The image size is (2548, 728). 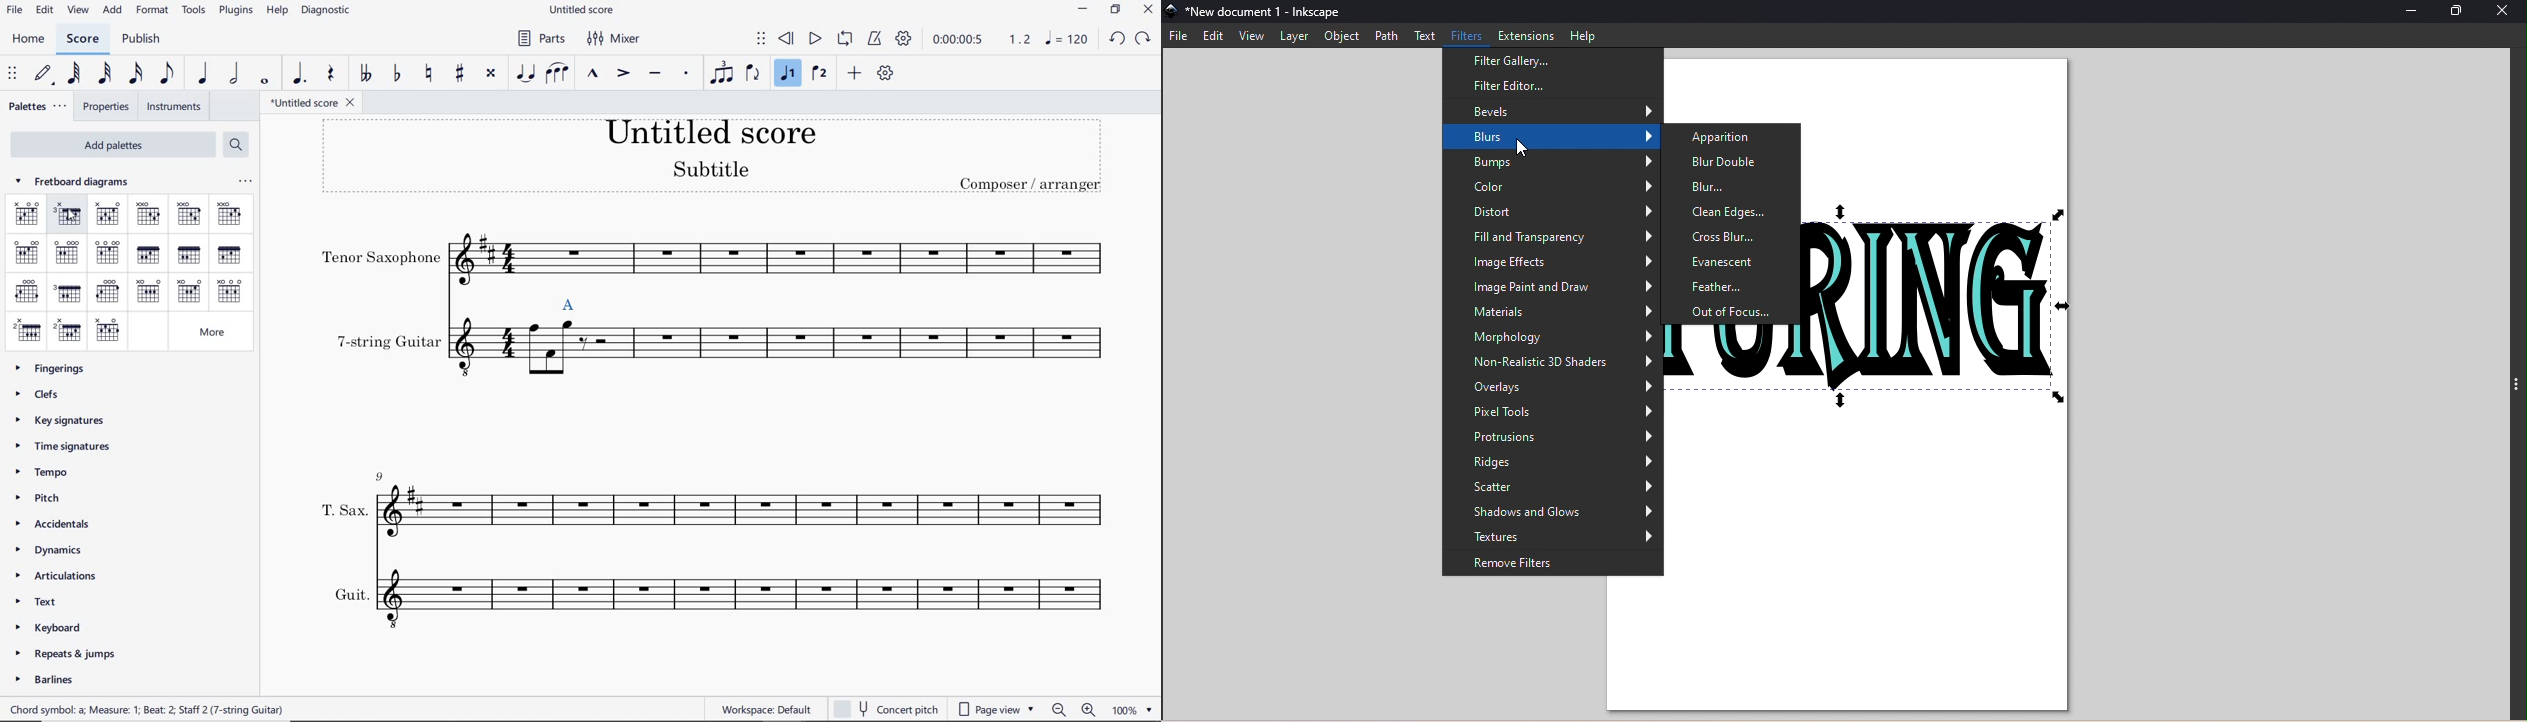 What do you see at coordinates (37, 107) in the screenshot?
I see `PALETTES` at bounding box center [37, 107].